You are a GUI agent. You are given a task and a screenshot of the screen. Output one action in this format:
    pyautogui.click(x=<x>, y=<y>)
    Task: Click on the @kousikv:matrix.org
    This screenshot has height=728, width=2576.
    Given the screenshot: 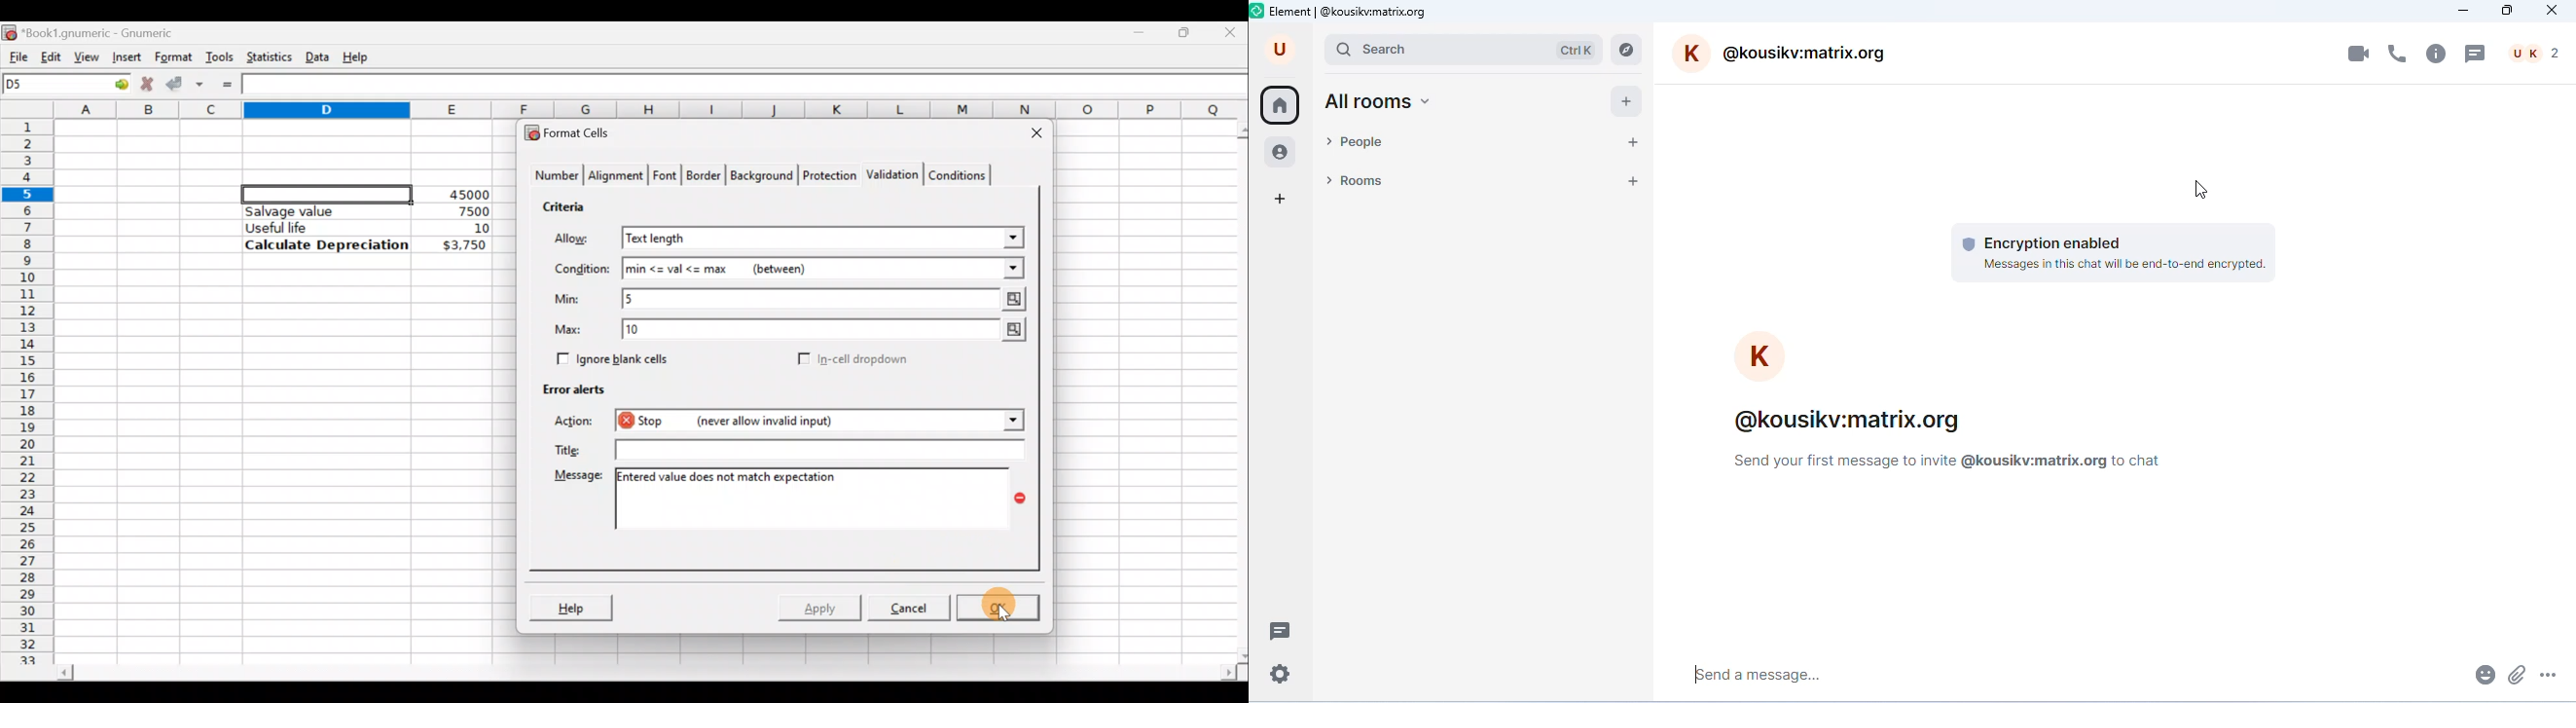 What is the action you would take?
    pyautogui.click(x=1786, y=54)
    